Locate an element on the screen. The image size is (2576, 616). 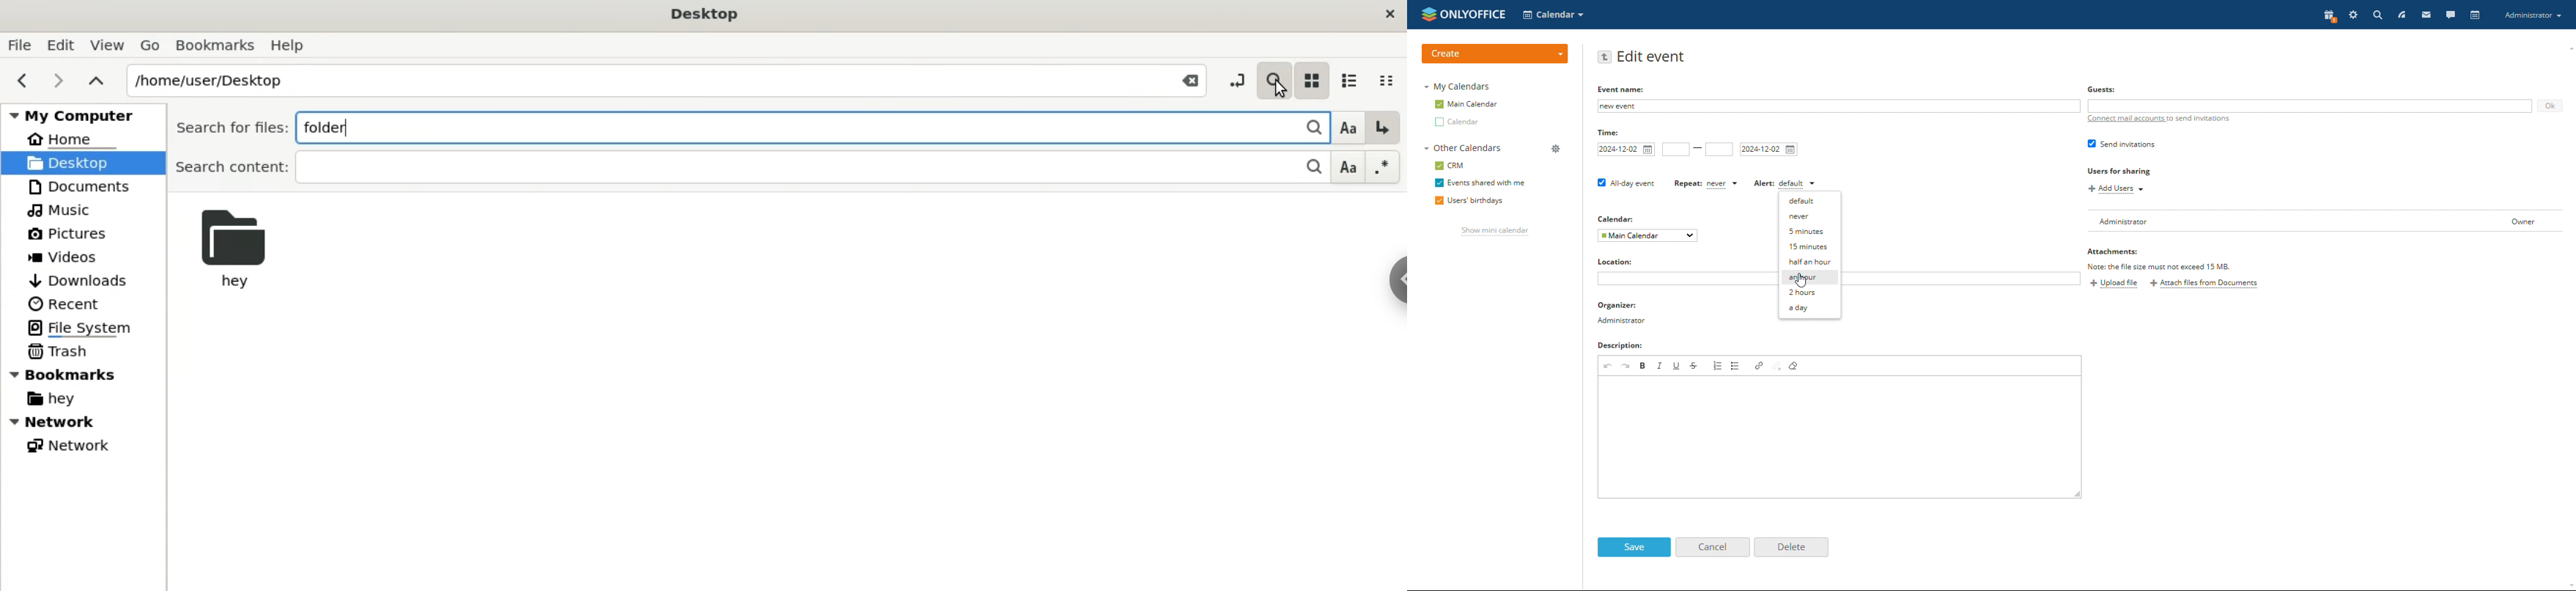
search is located at coordinates (2379, 15).